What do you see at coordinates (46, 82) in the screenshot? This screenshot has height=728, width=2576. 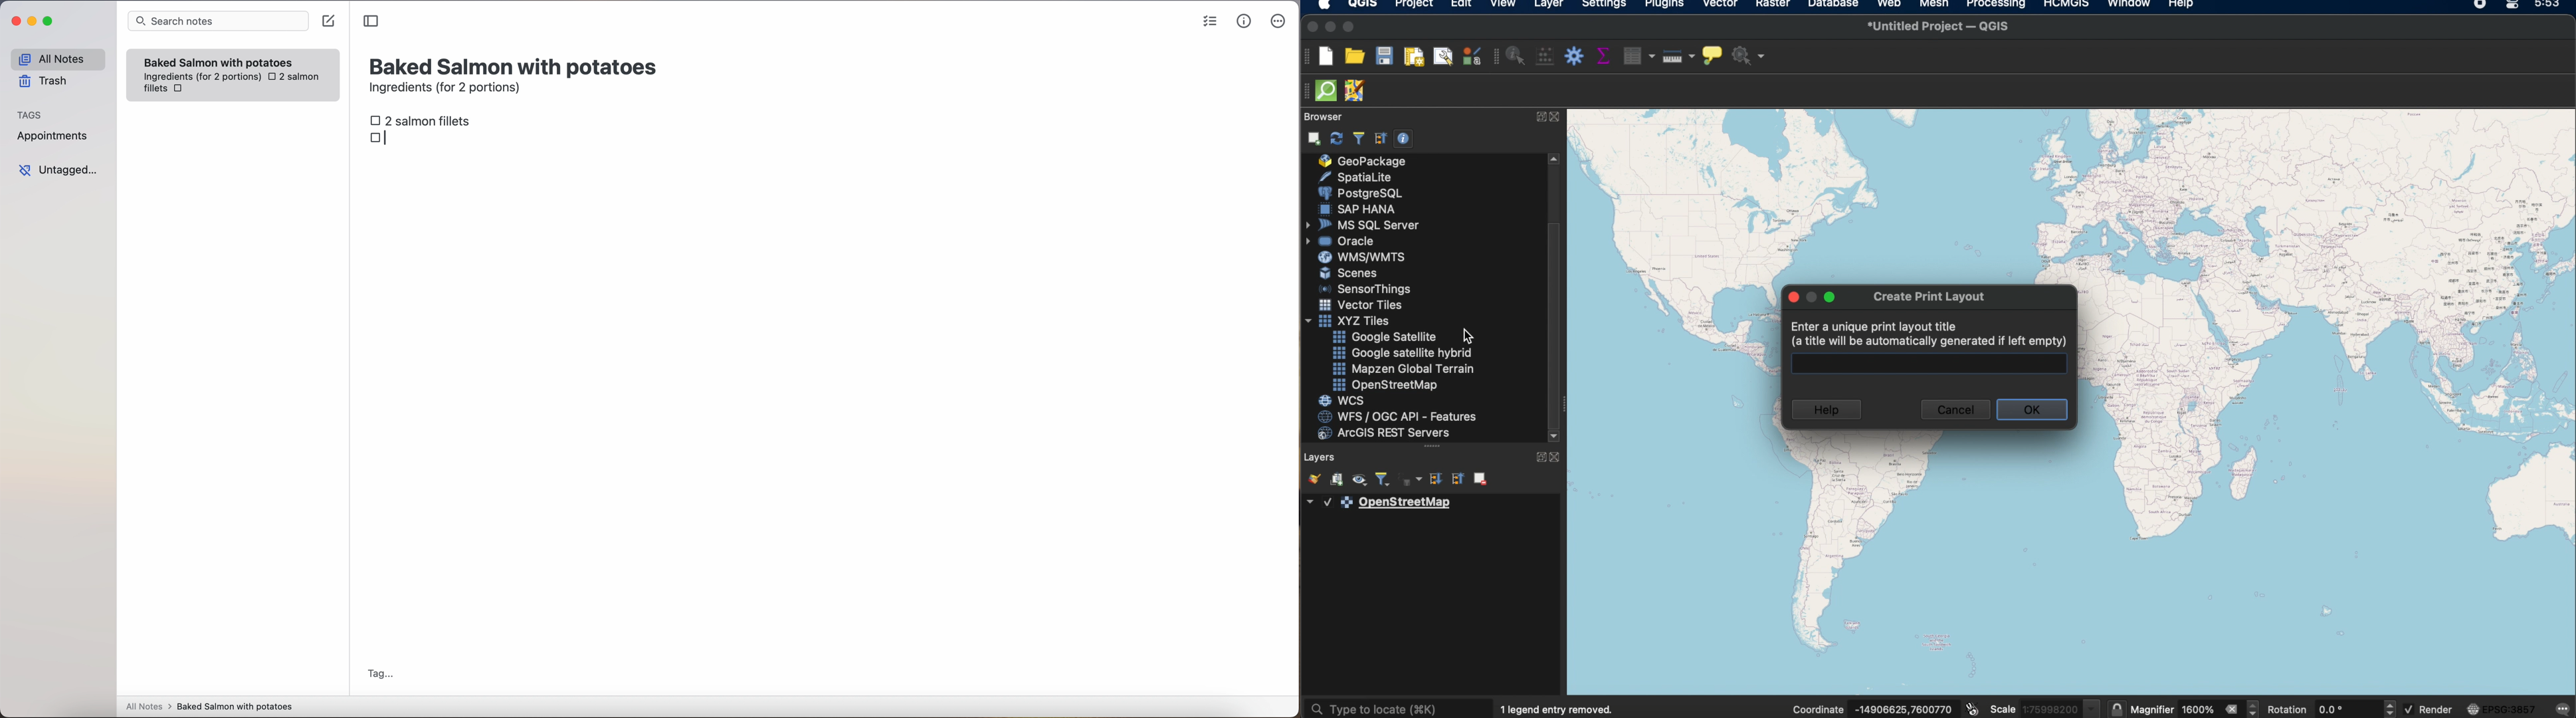 I see `trash` at bounding box center [46, 82].